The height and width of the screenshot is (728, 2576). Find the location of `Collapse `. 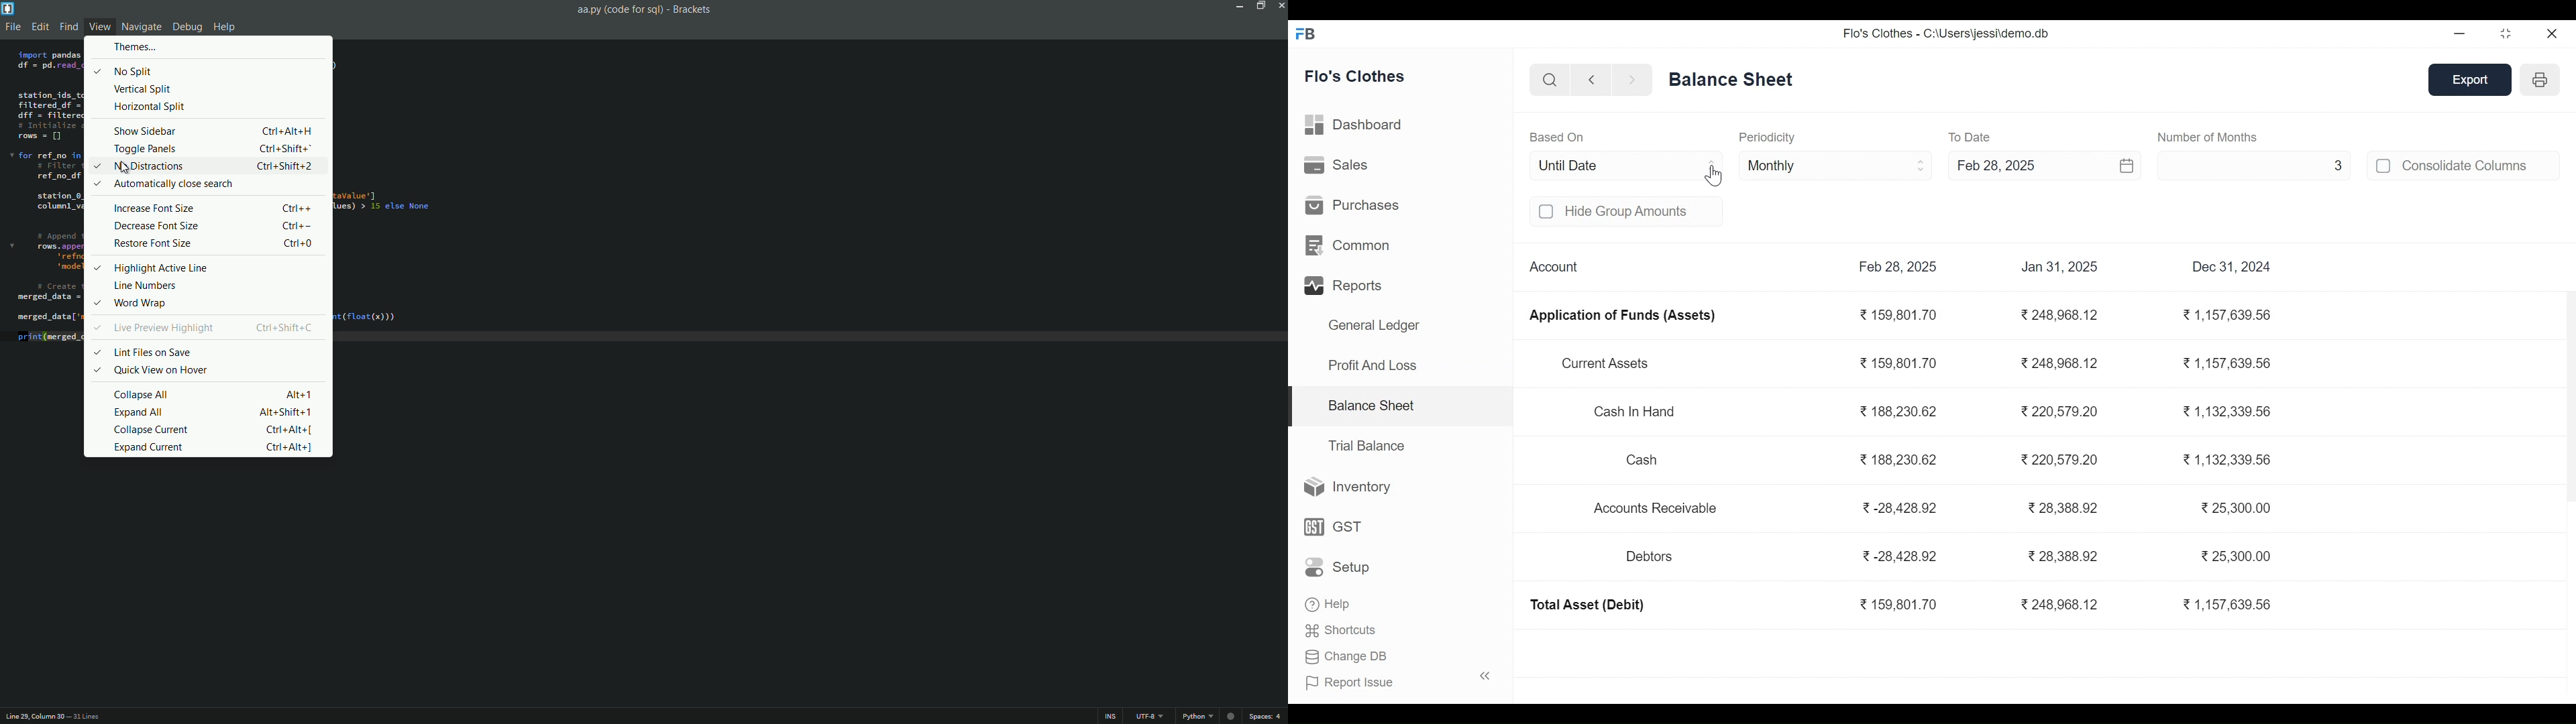

Collapse  is located at coordinates (1485, 675).